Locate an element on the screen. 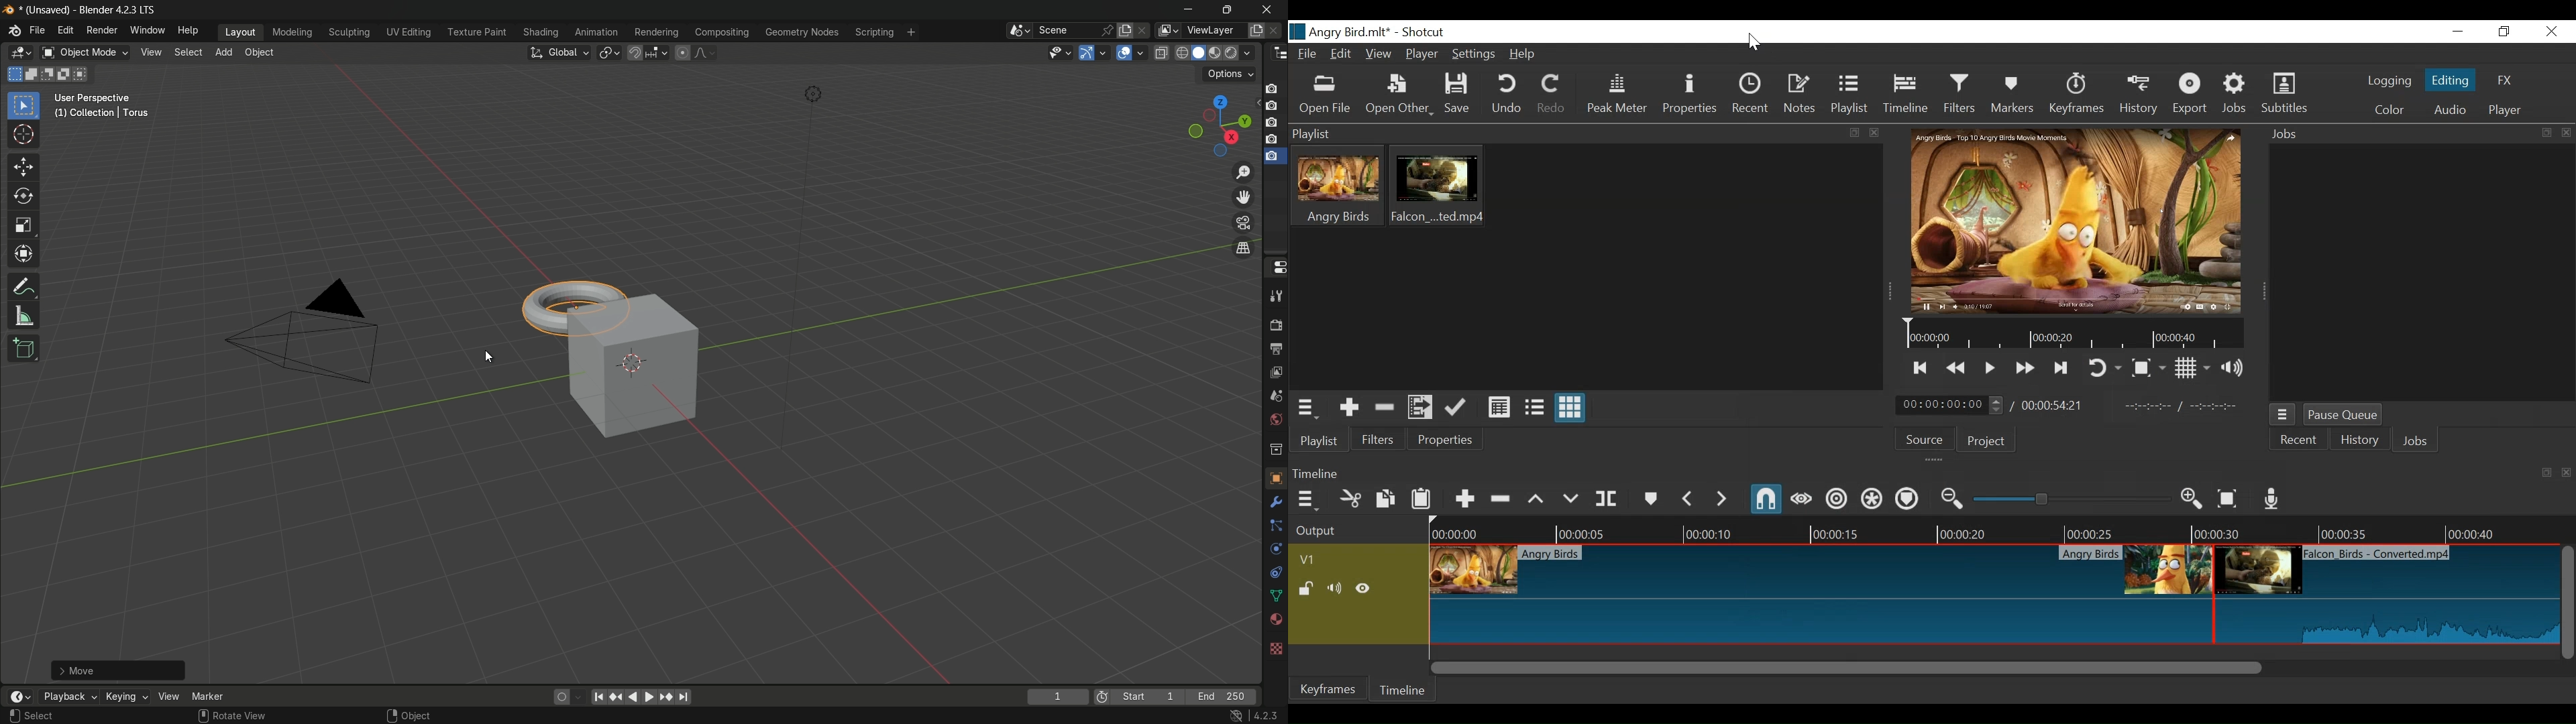 This screenshot has width=2576, height=728. Add the Source to the playlist is located at coordinates (1349, 408).